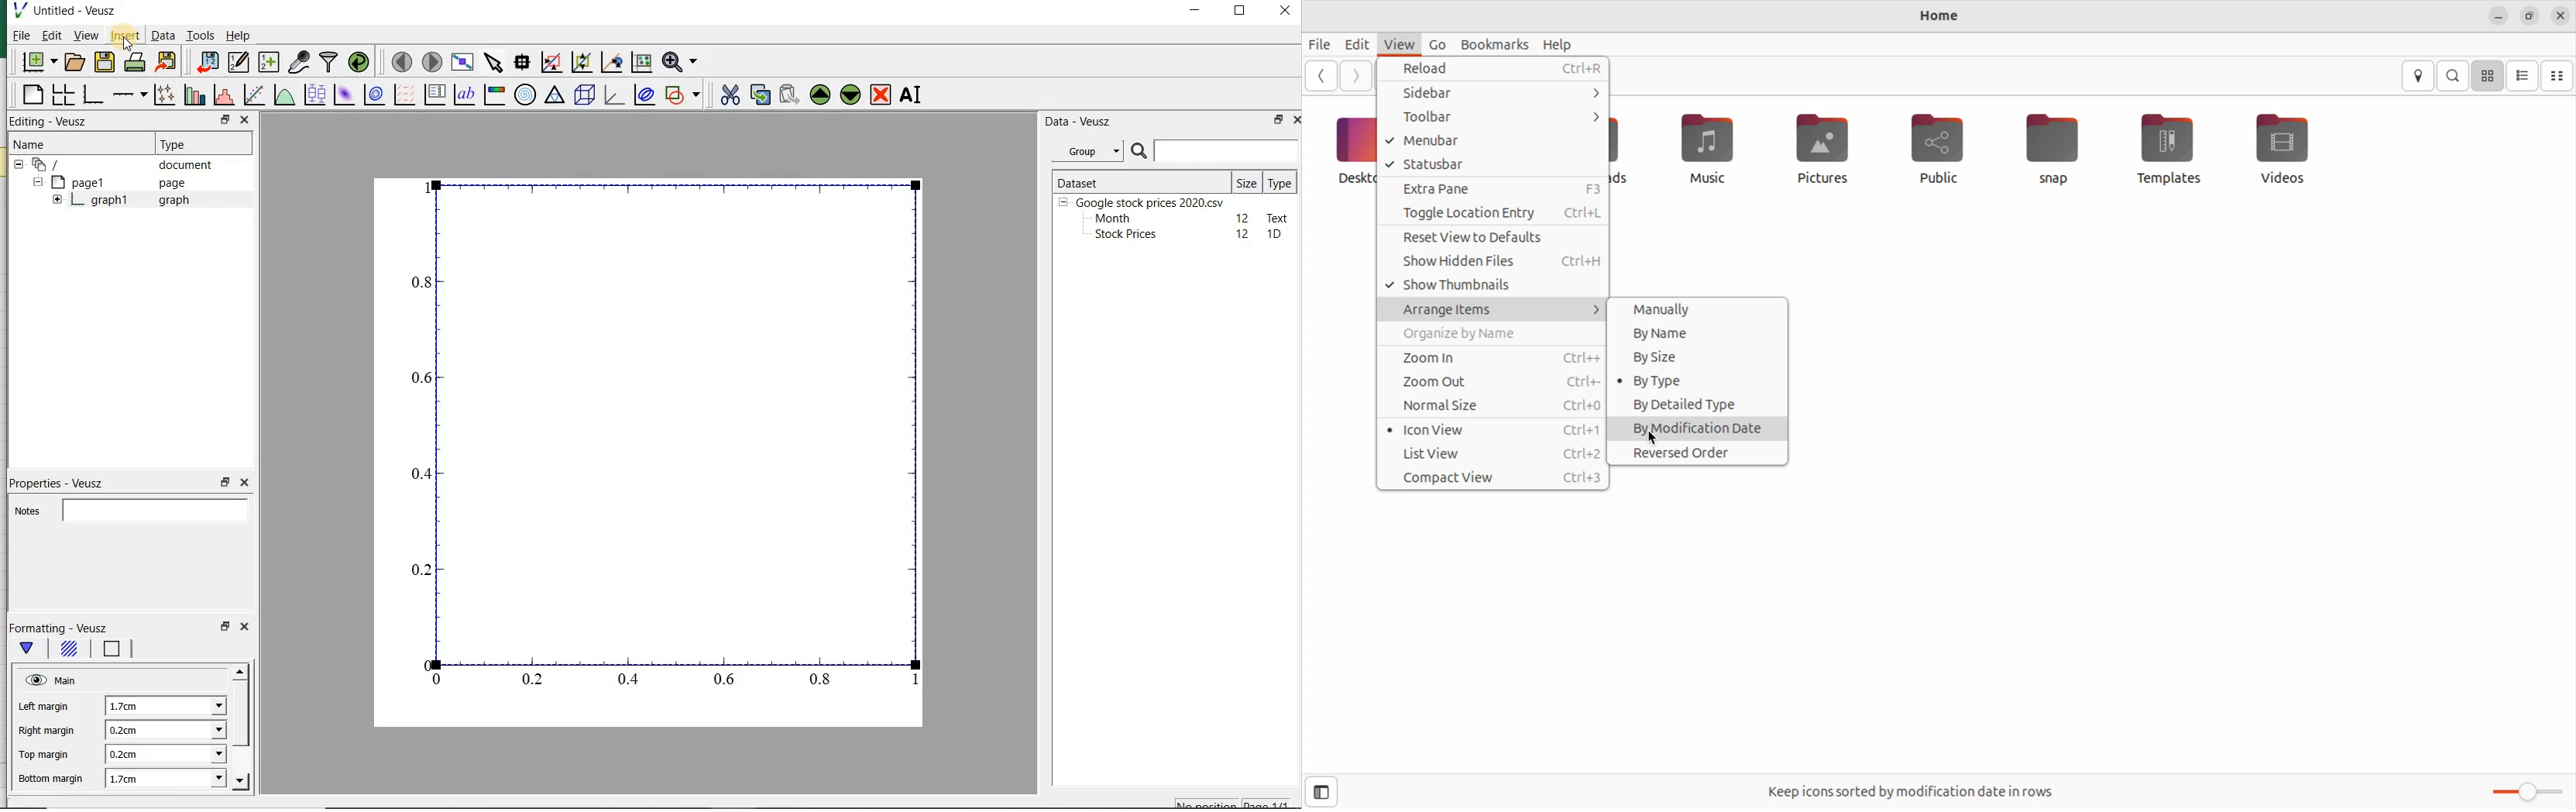  What do you see at coordinates (1348, 150) in the screenshot?
I see `desktop icon ` at bounding box center [1348, 150].